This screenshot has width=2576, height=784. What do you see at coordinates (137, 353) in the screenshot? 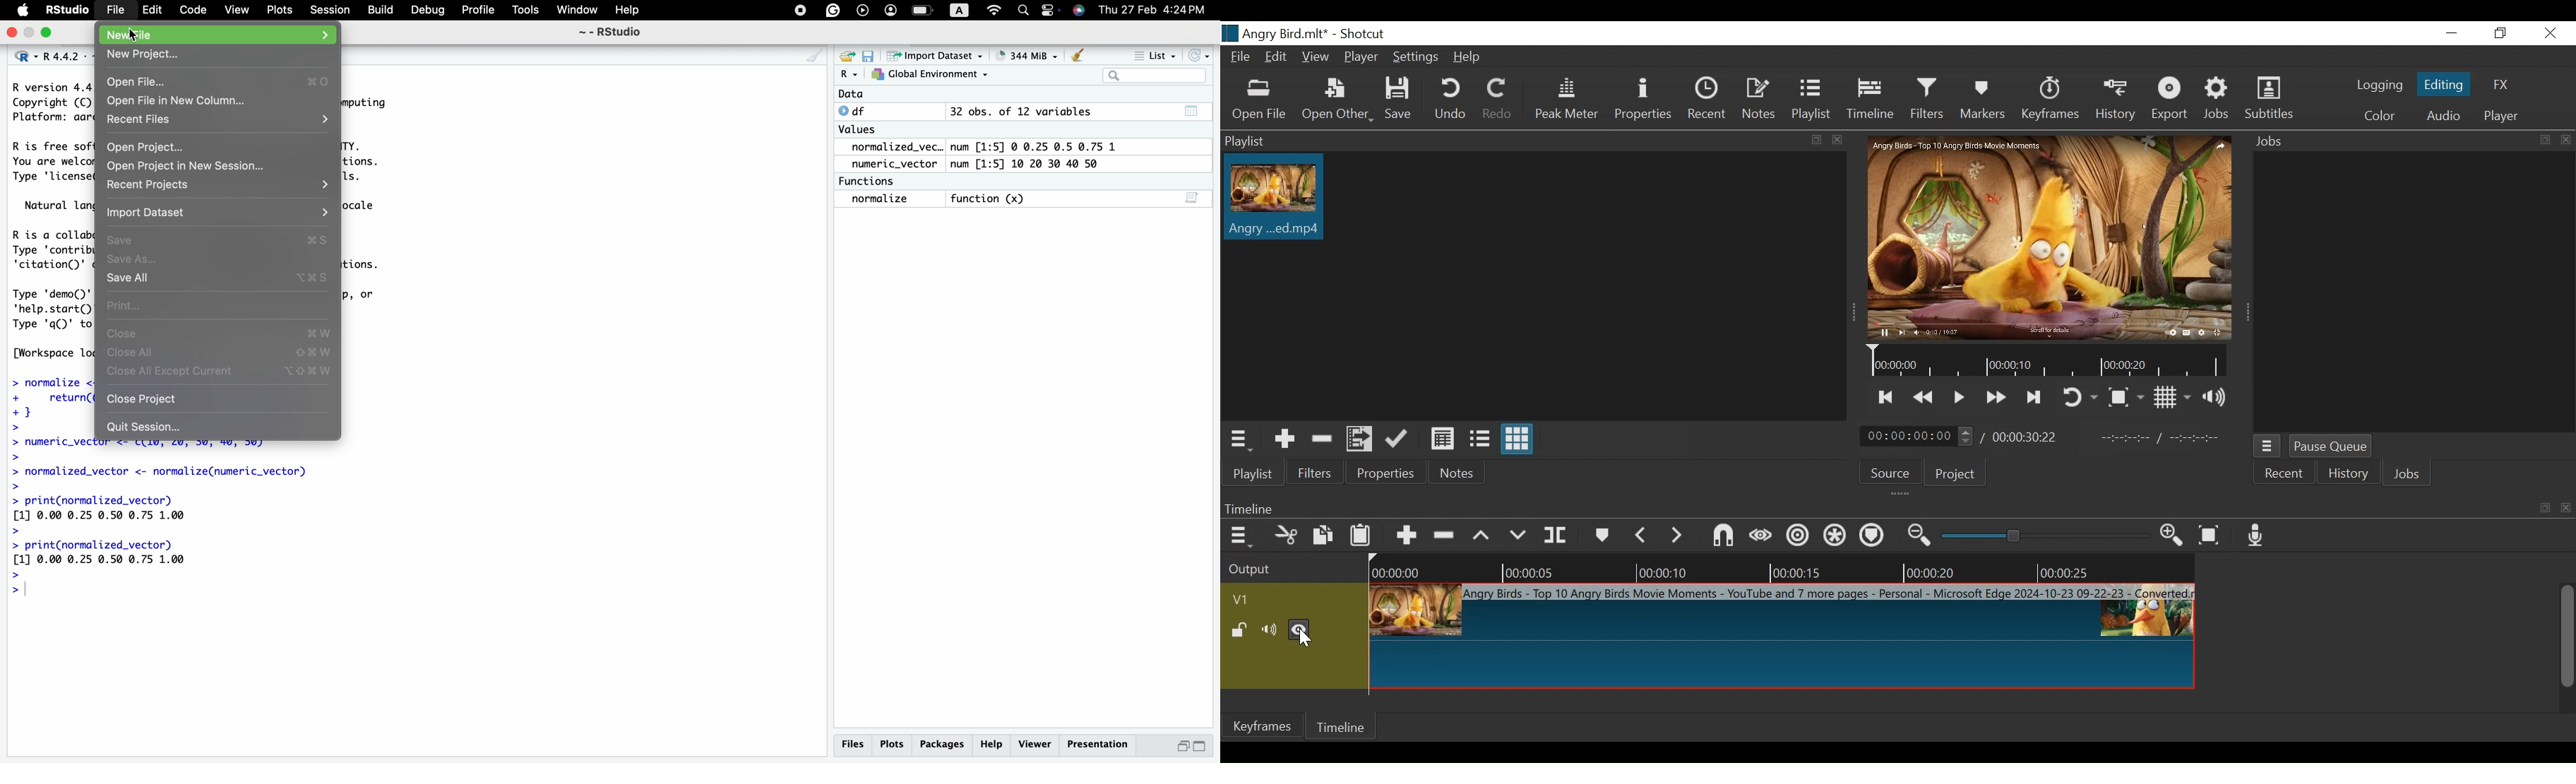
I see `Close All` at bounding box center [137, 353].